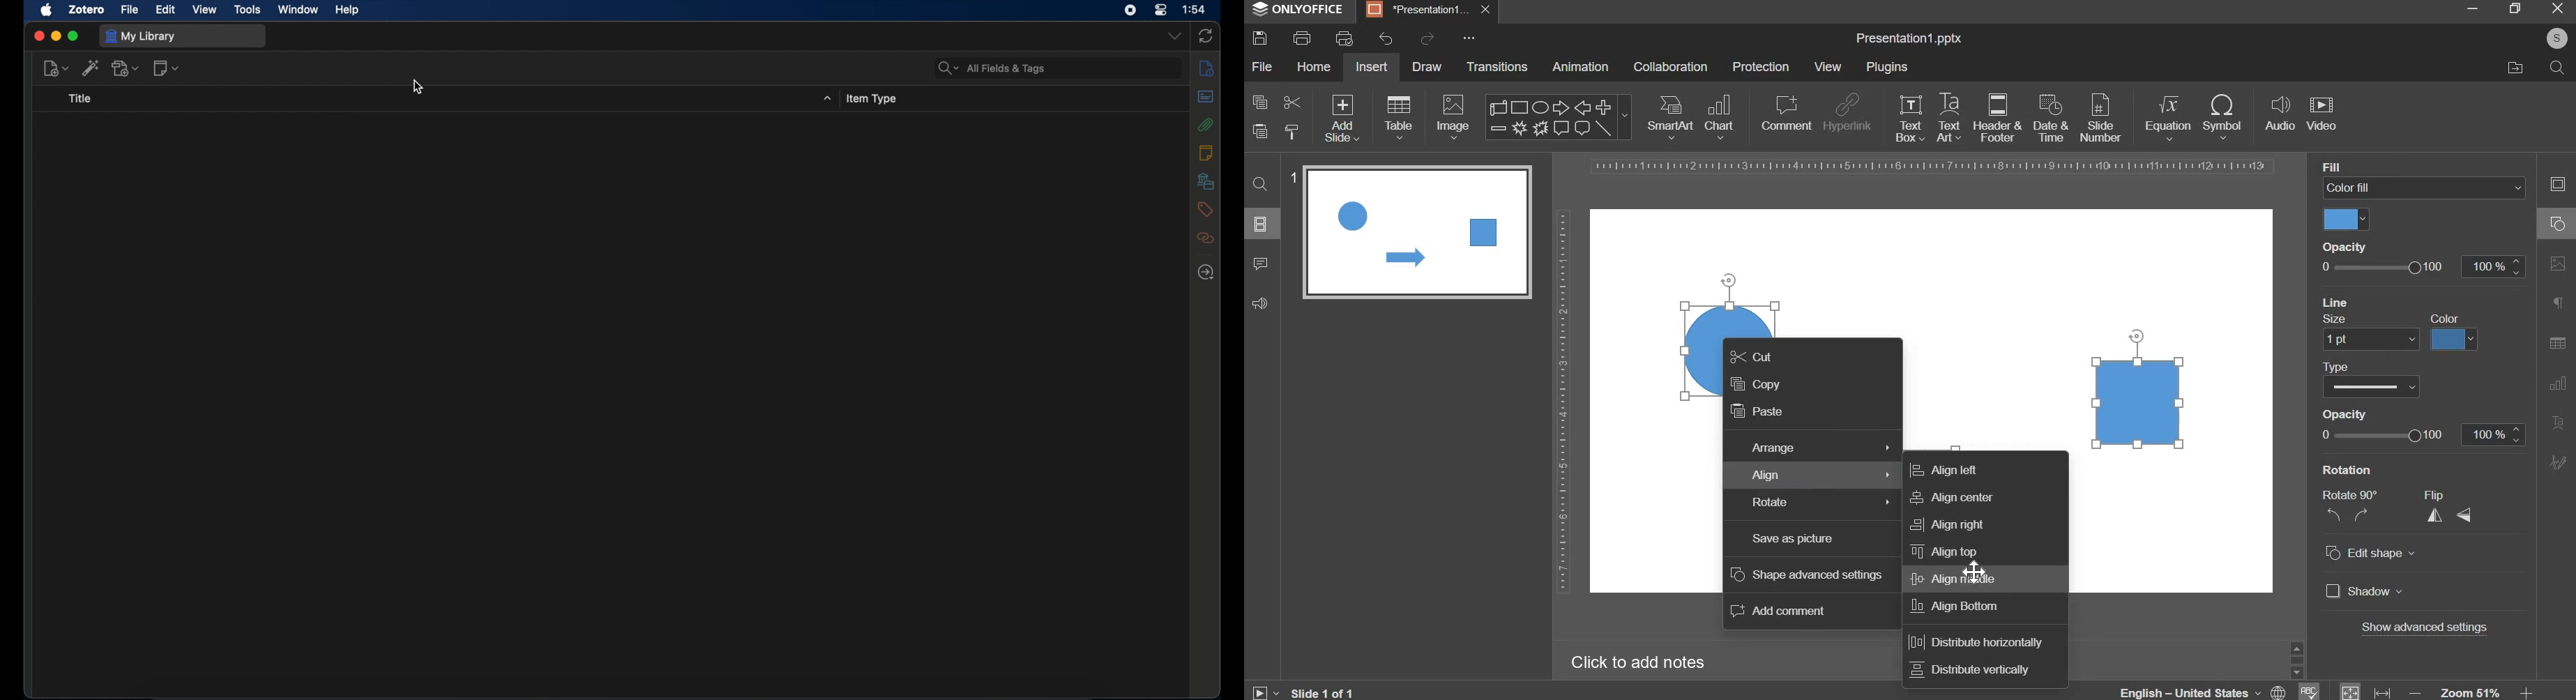 This screenshot has height=700, width=2576. Describe the element at coordinates (1313, 66) in the screenshot. I see `home` at that location.